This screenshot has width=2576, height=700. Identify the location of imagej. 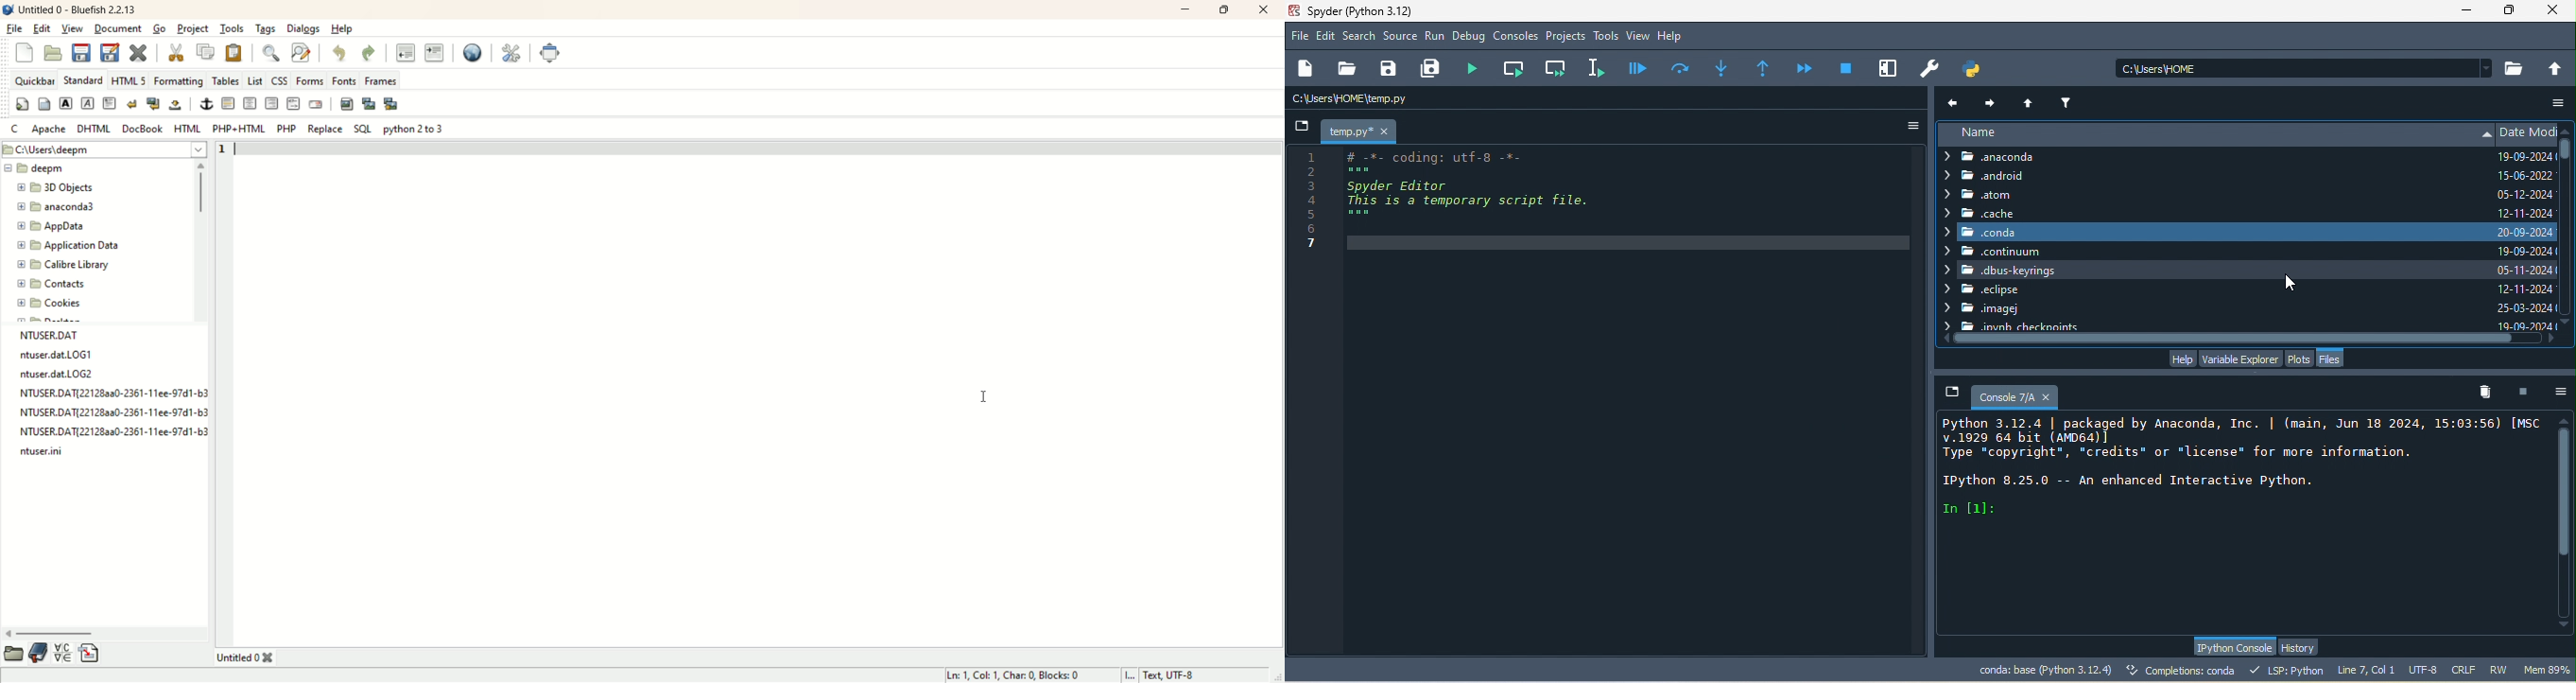
(1997, 310).